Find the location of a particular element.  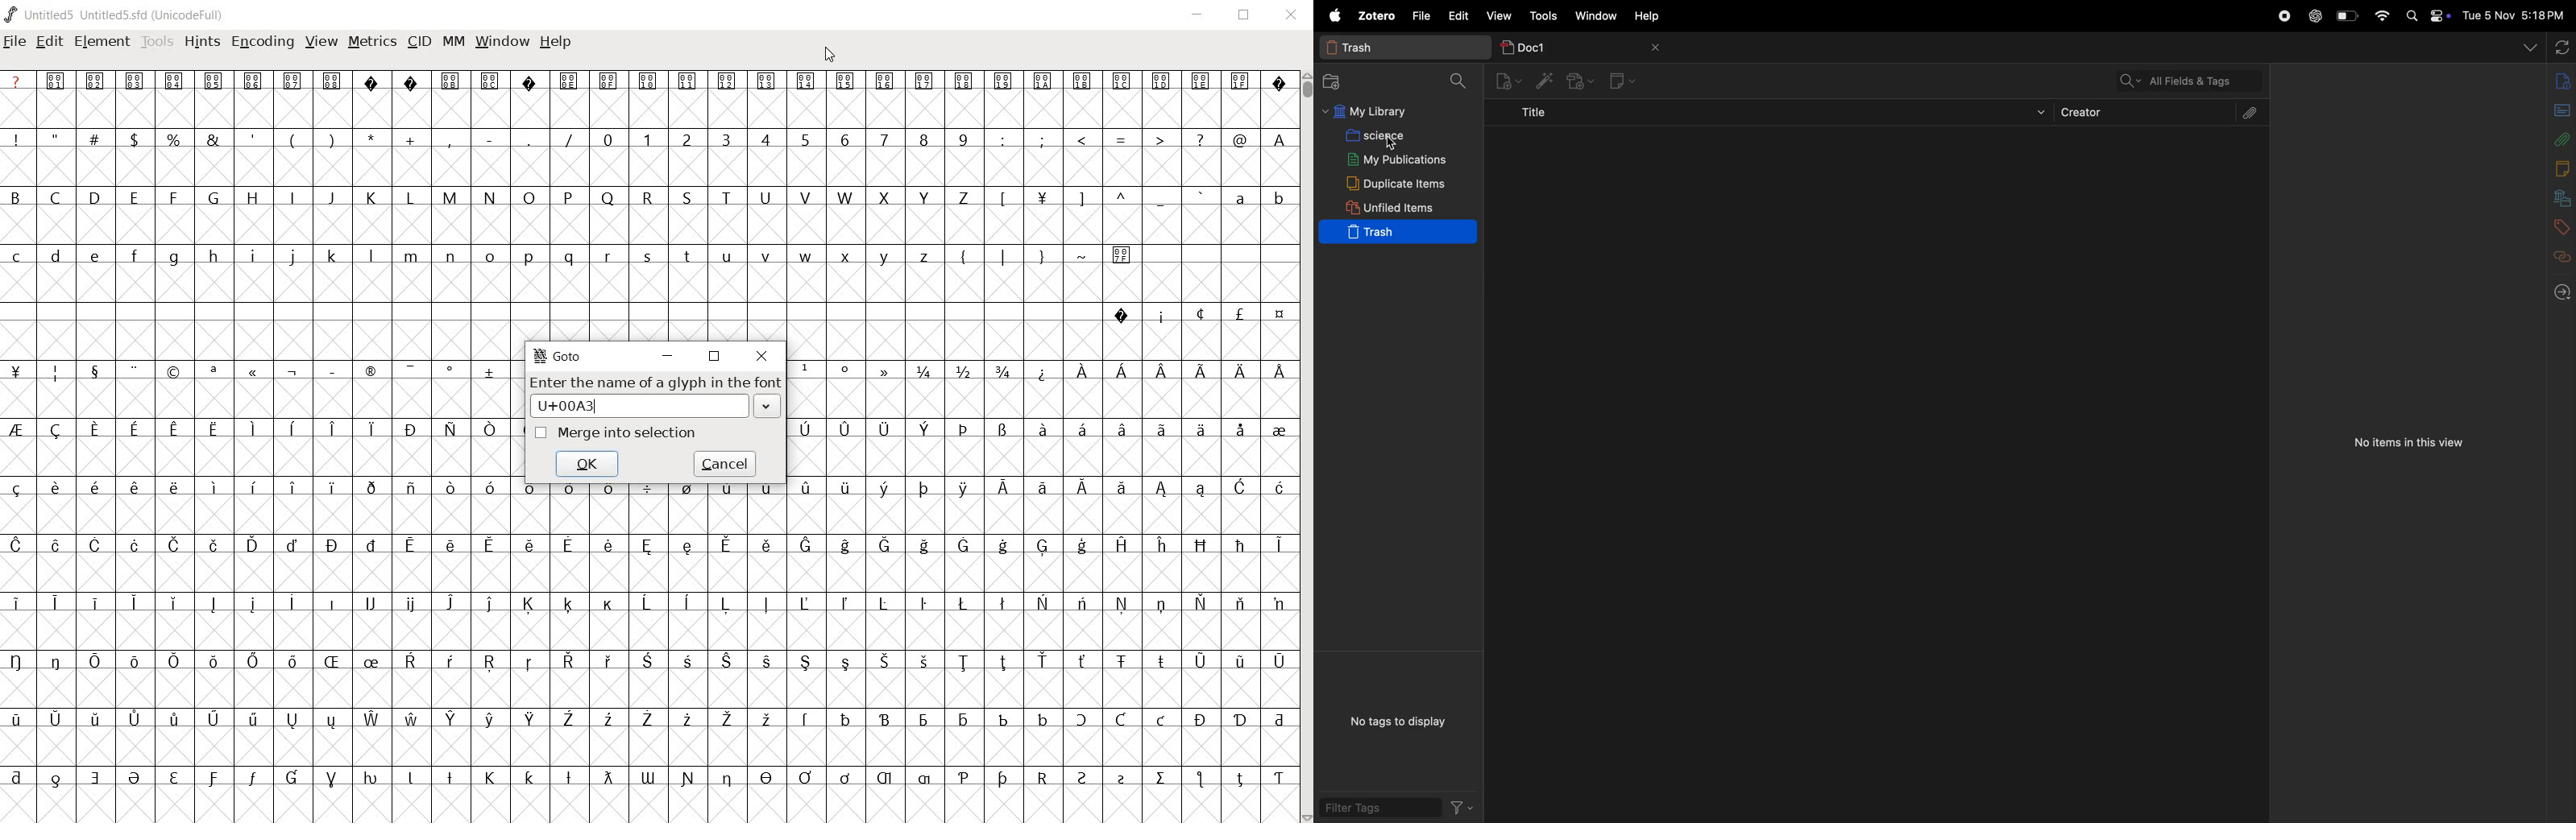

Symbol is located at coordinates (411, 81).